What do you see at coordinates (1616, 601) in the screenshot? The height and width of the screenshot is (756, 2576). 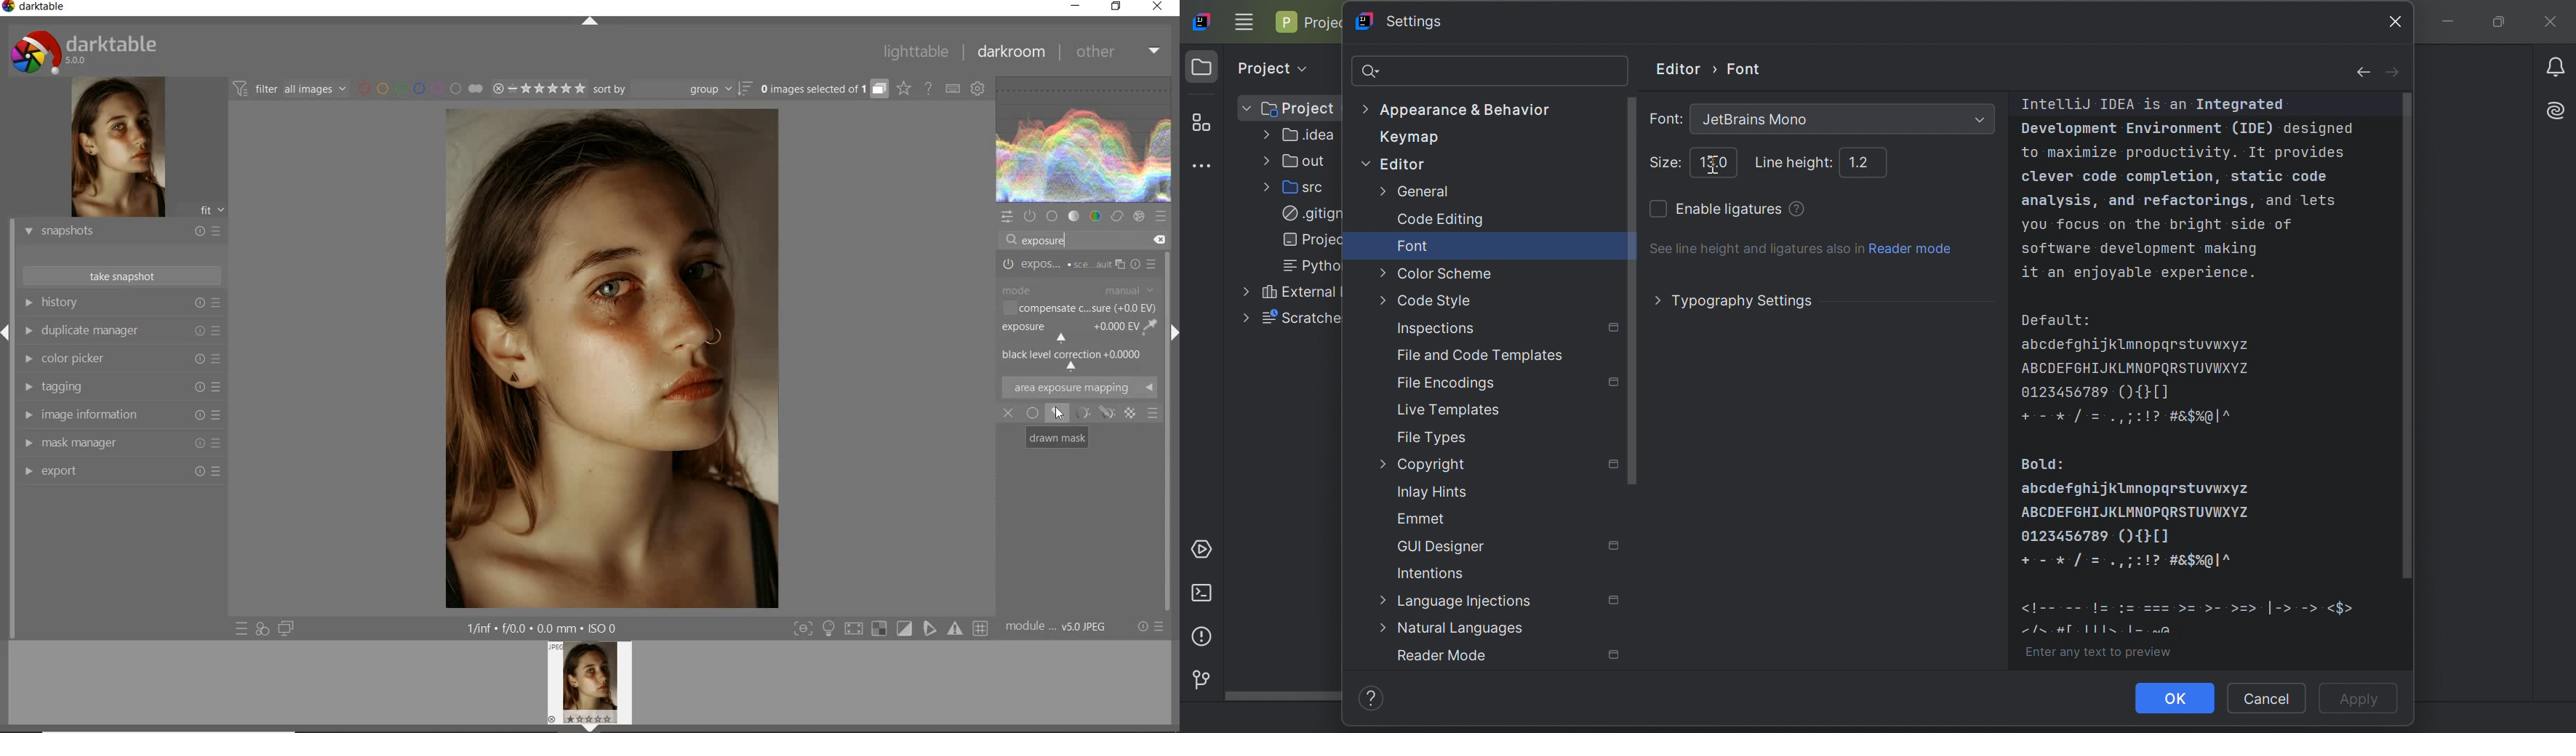 I see `Settings marked with this icon are only applied to the current project. Non-marked settings are applied to all projects.` at bounding box center [1616, 601].